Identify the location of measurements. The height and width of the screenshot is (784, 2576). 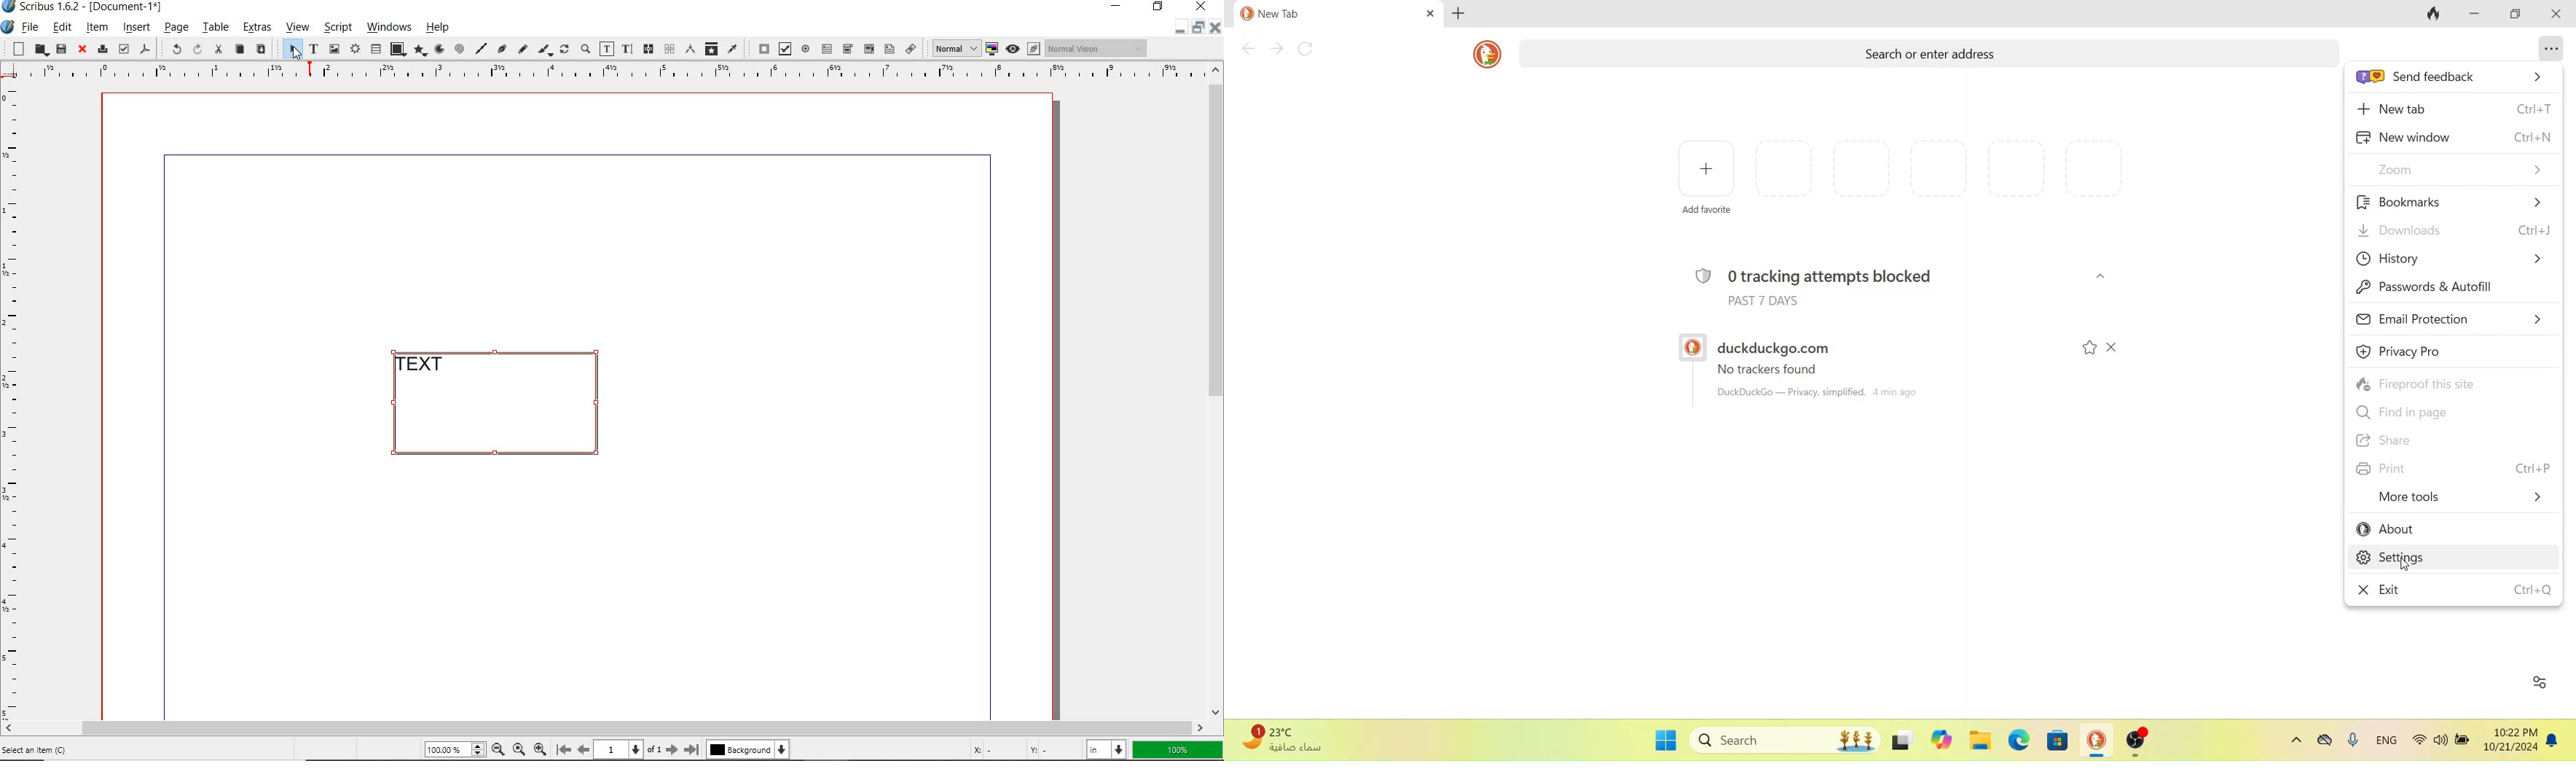
(688, 48).